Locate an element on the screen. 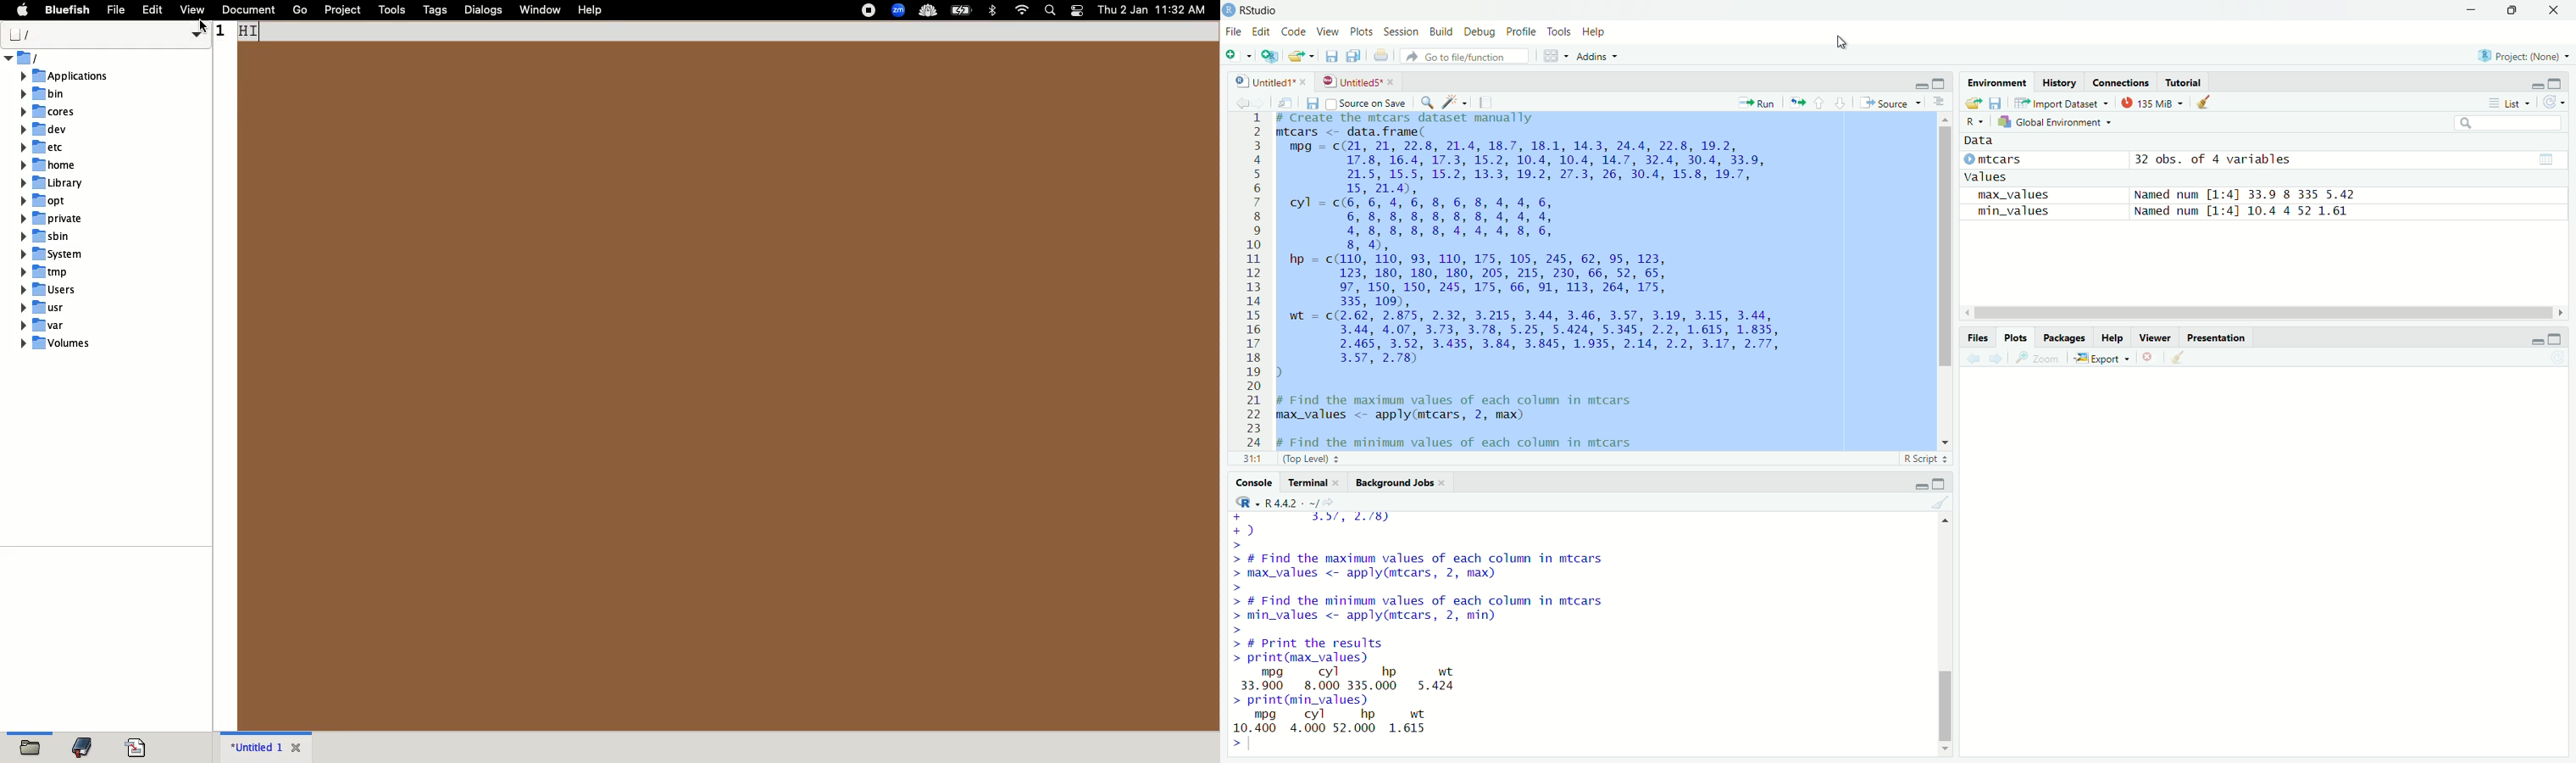  var is located at coordinates (44, 325).